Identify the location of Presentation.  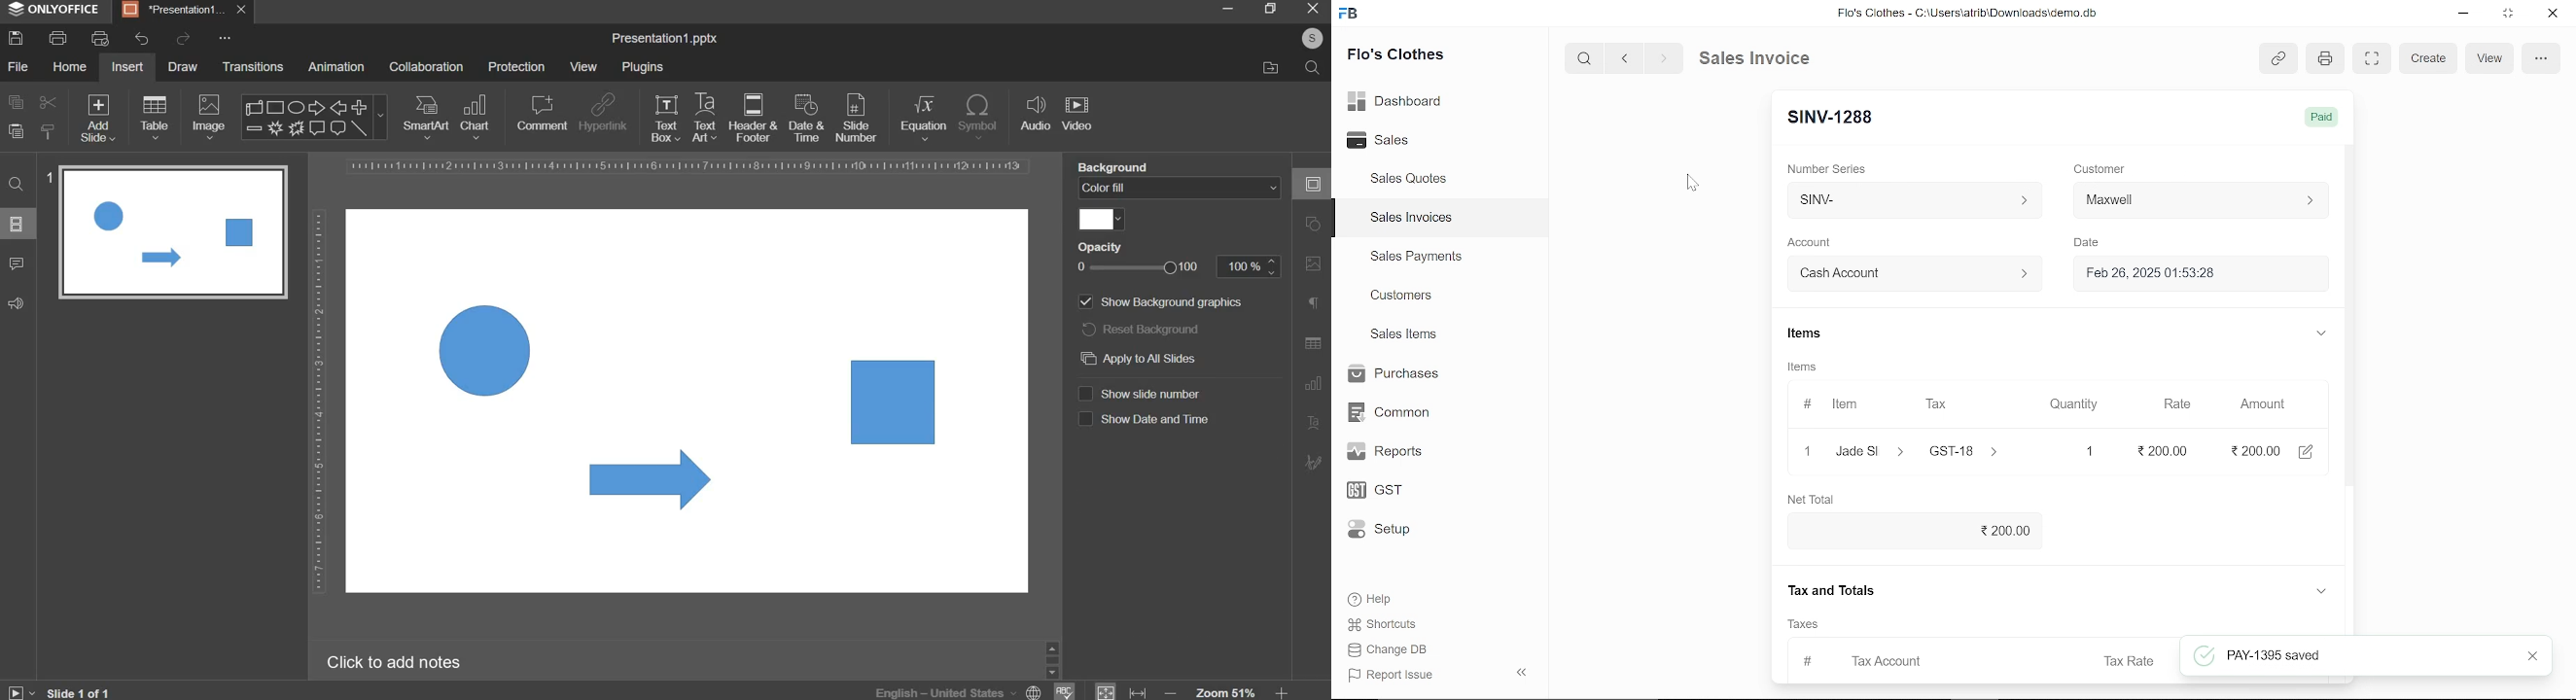
(175, 10).